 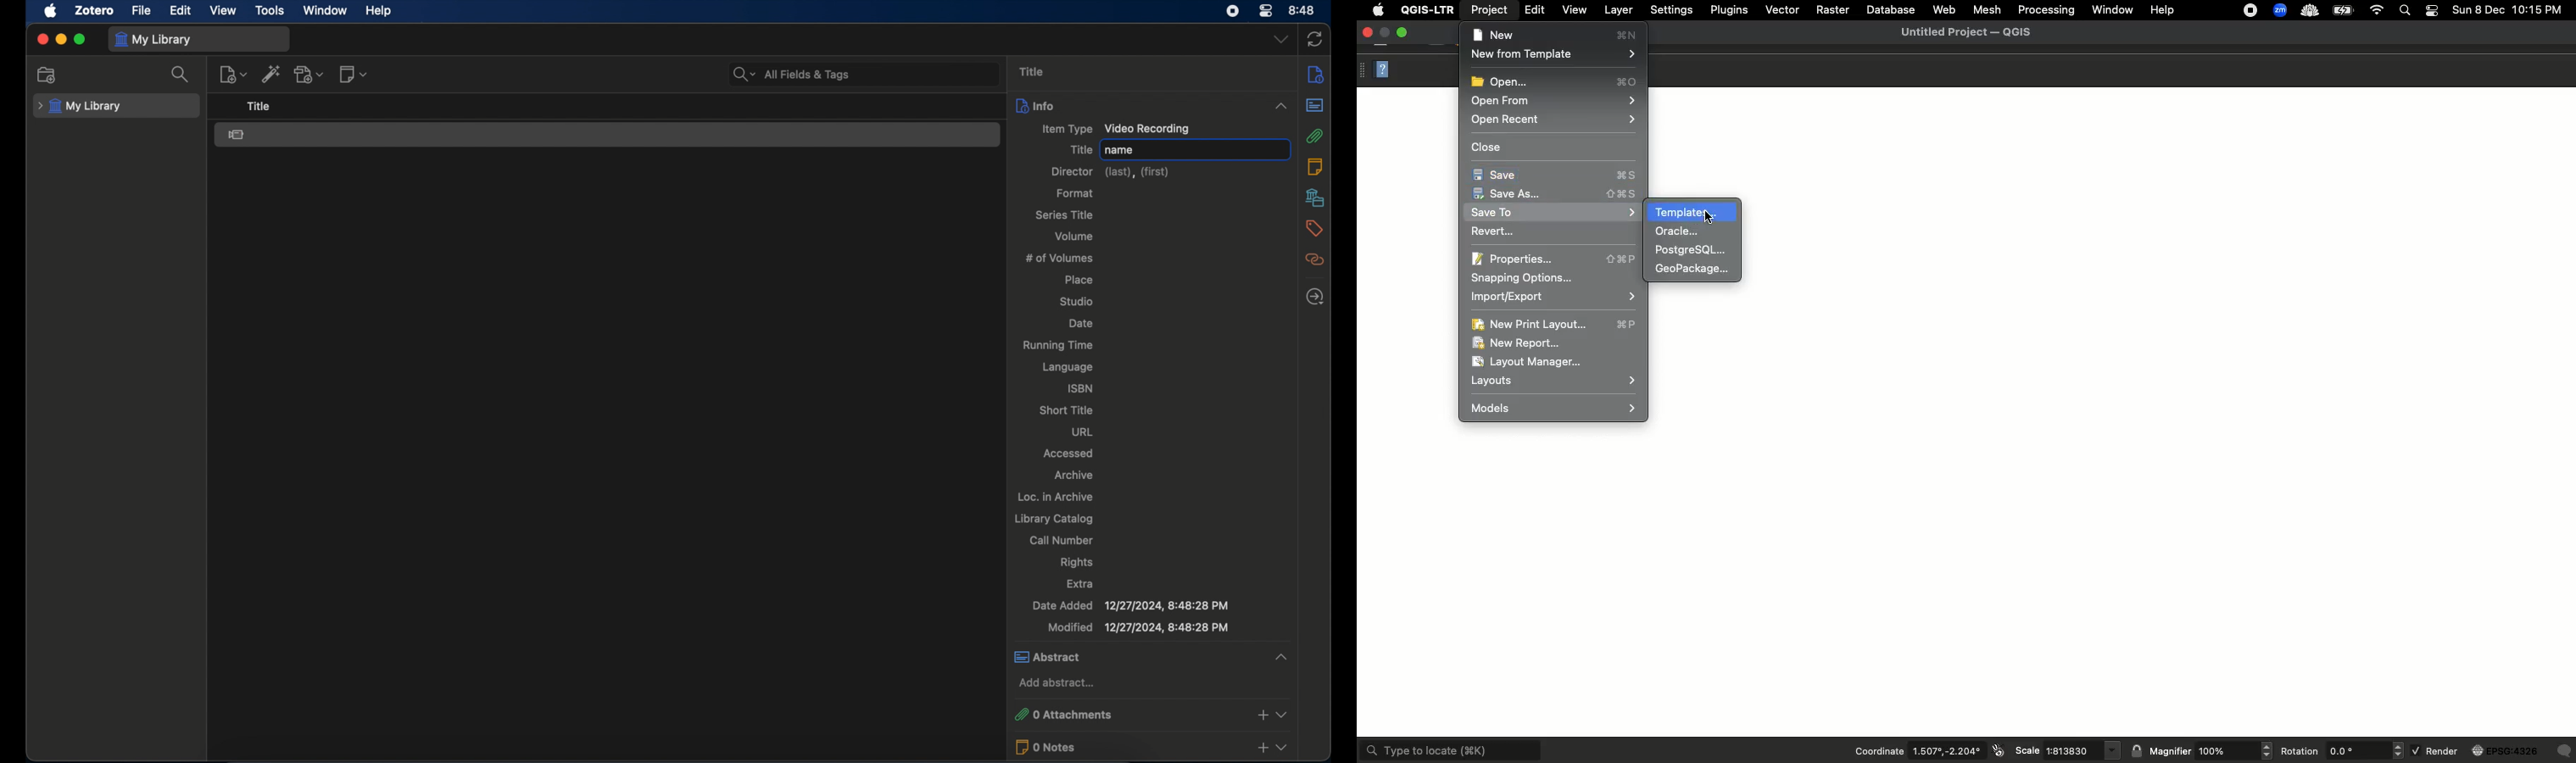 What do you see at coordinates (353, 74) in the screenshot?
I see `new note` at bounding box center [353, 74].